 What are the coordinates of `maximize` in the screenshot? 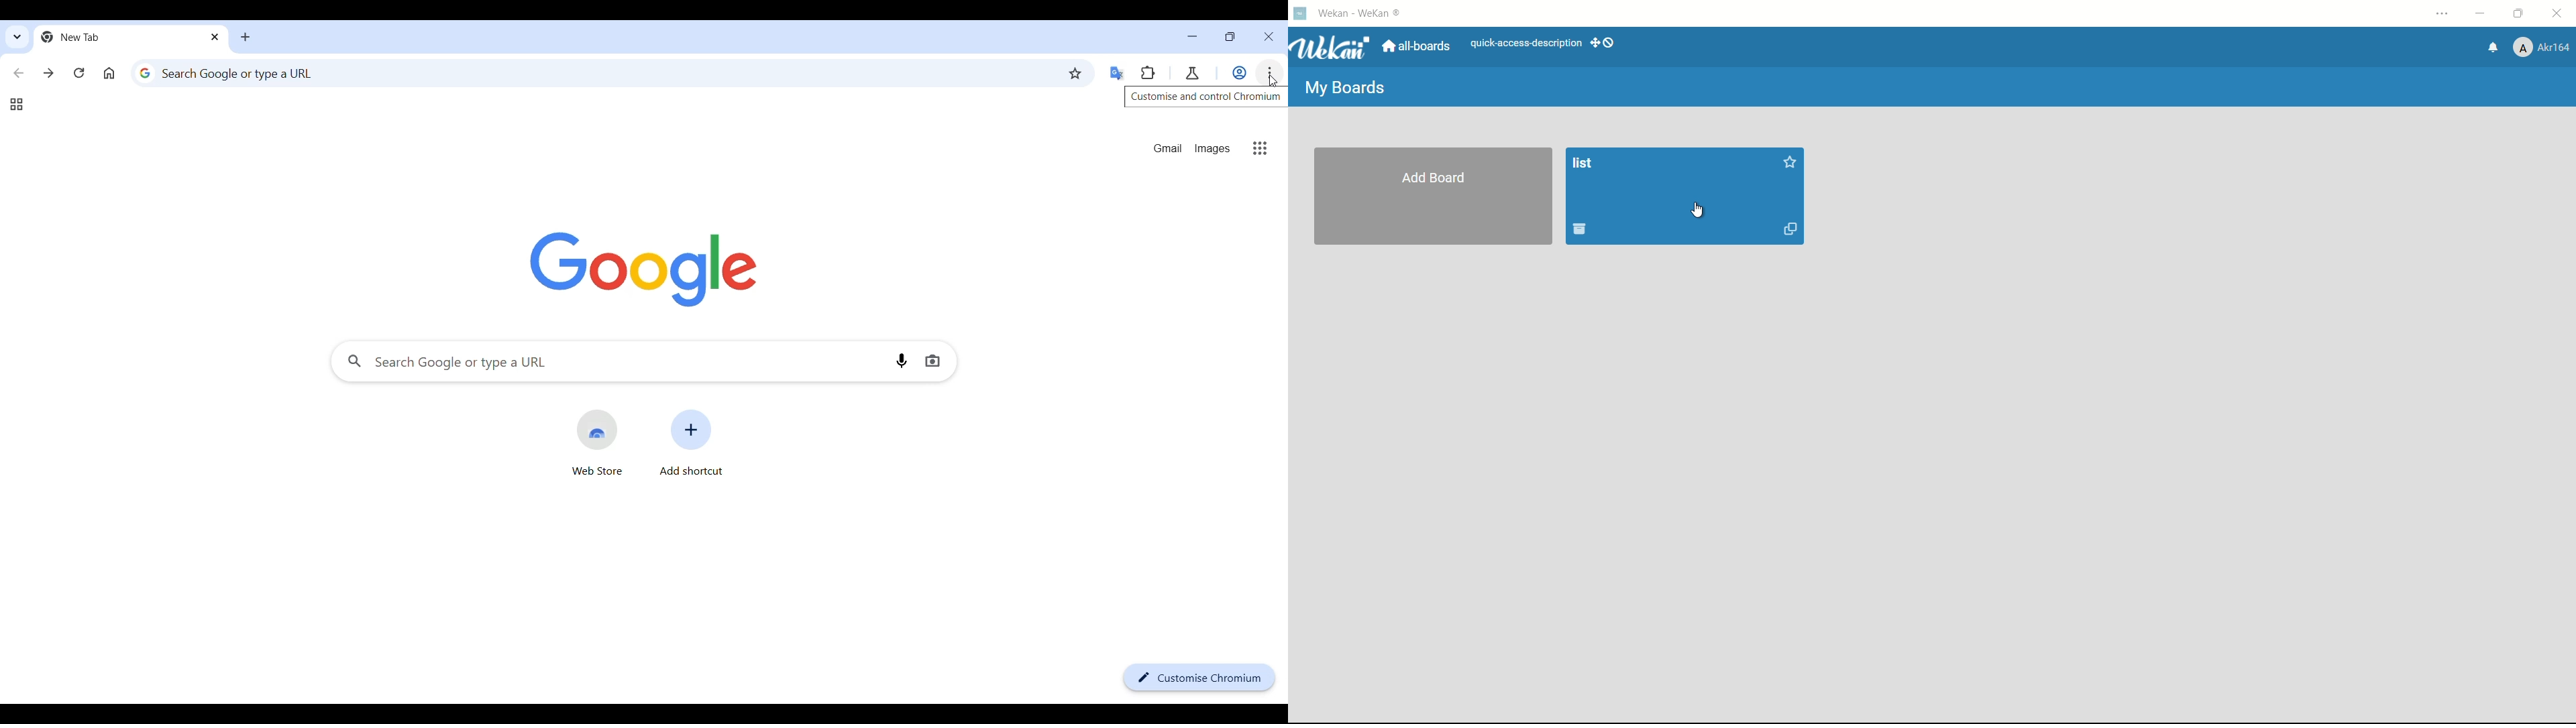 It's located at (2518, 15).